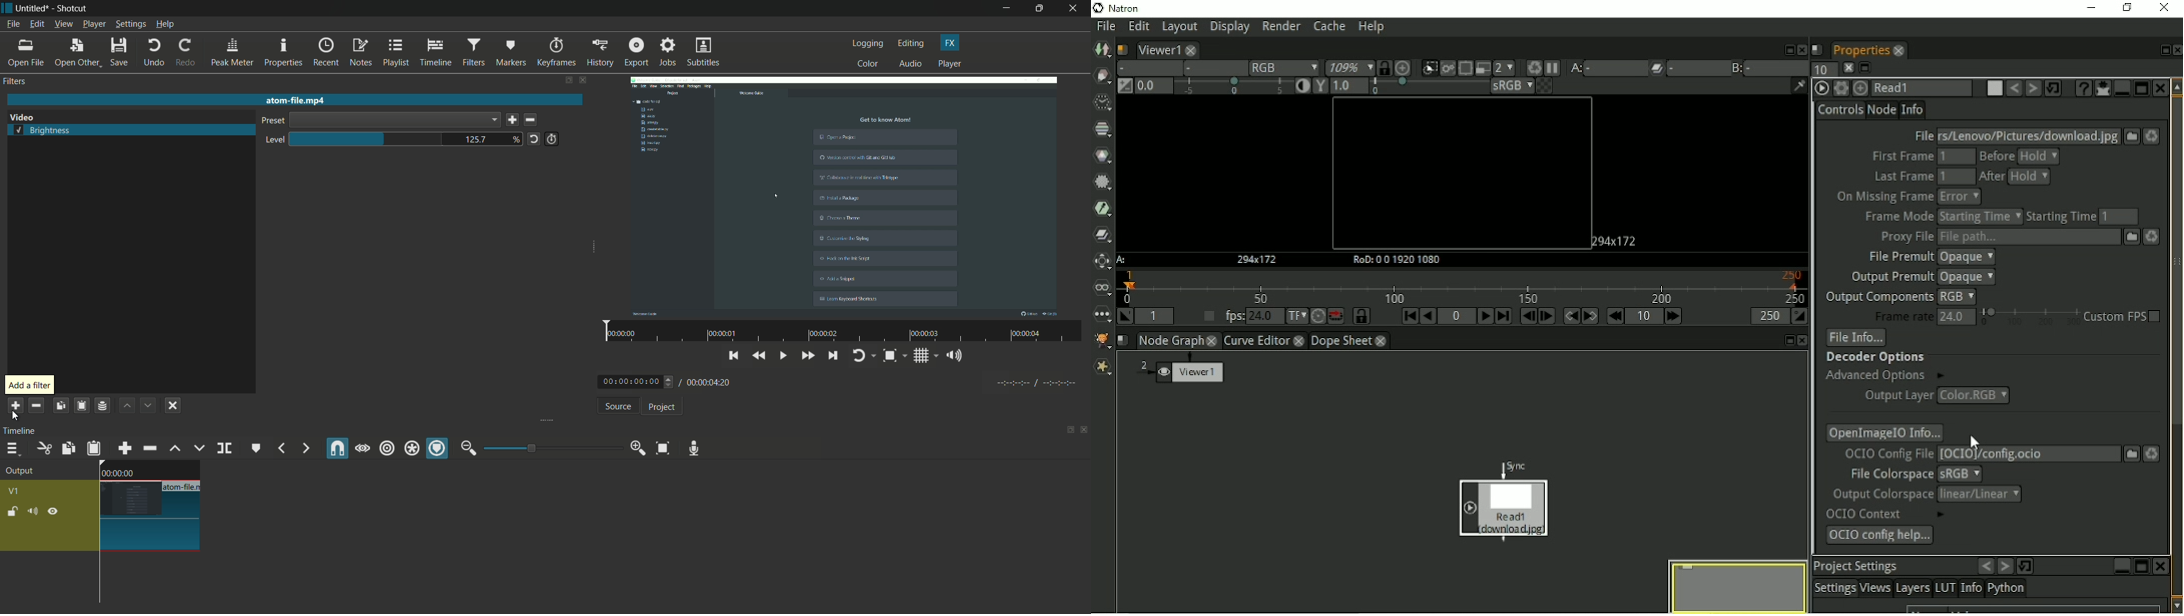 The height and width of the screenshot is (616, 2184). Describe the element at coordinates (395, 120) in the screenshot. I see `dropdown` at that location.